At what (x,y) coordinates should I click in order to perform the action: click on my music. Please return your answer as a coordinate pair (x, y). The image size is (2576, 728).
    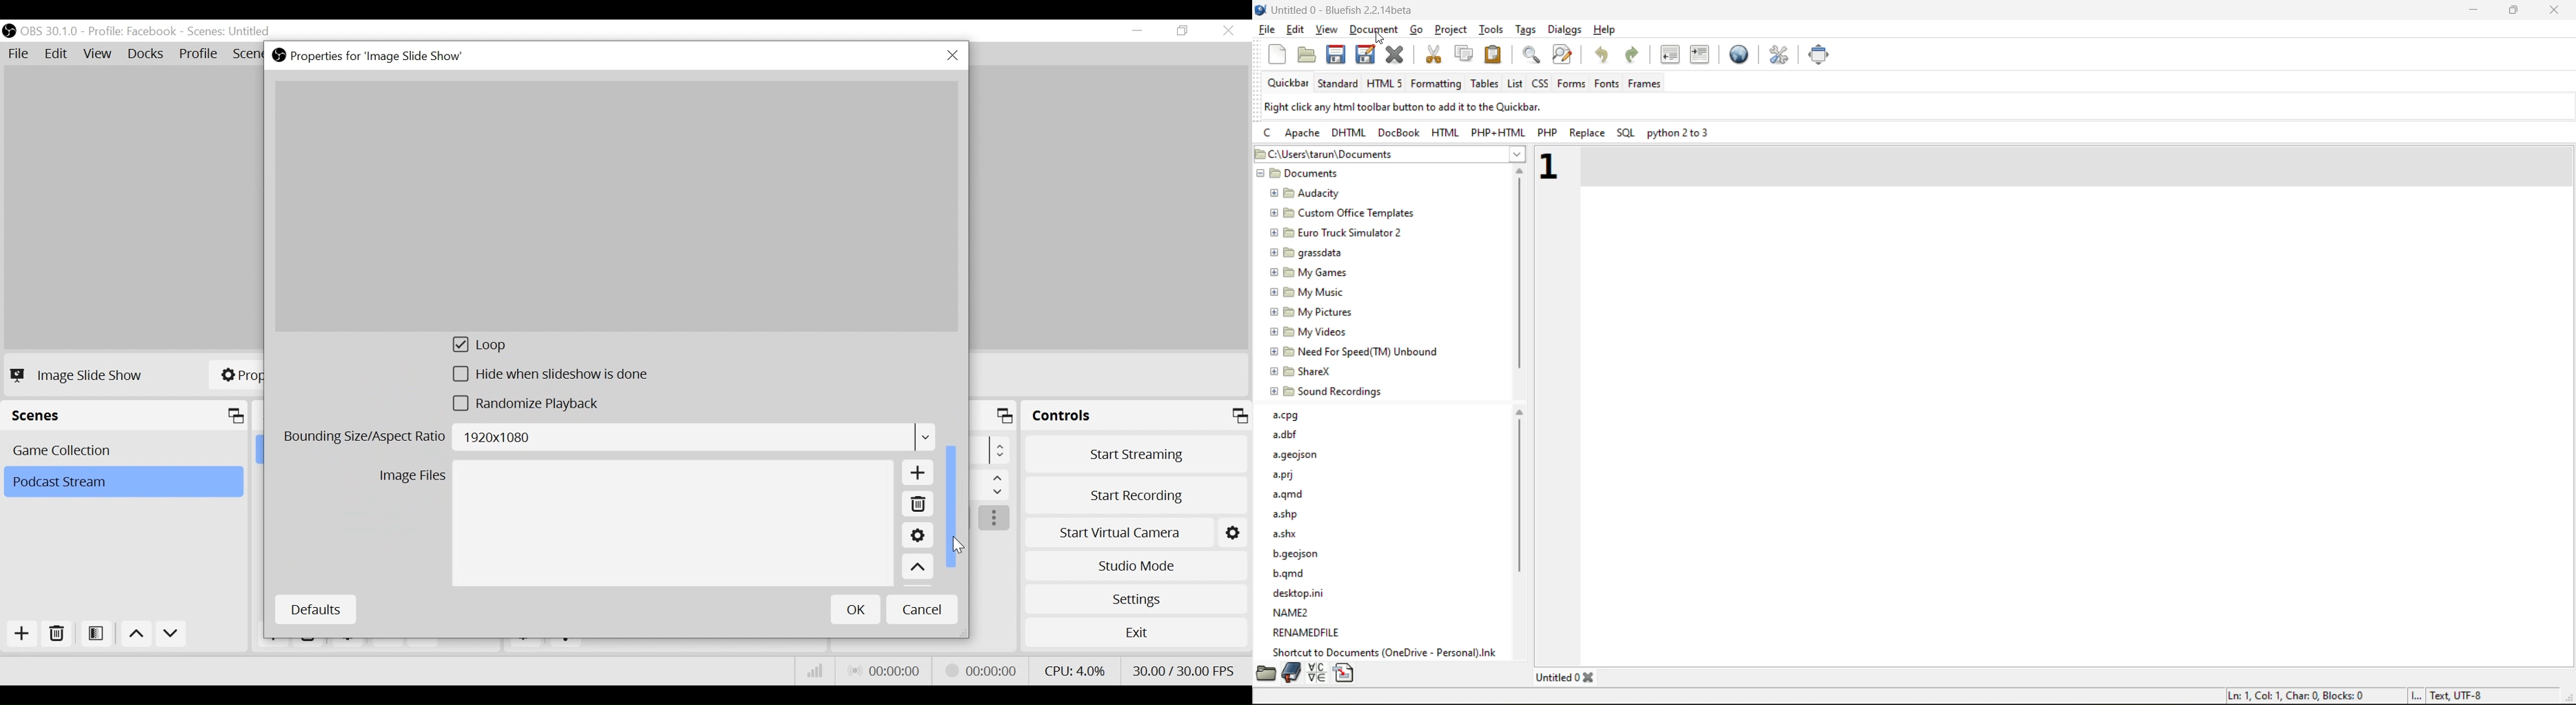
    Looking at the image, I should click on (1307, 293).